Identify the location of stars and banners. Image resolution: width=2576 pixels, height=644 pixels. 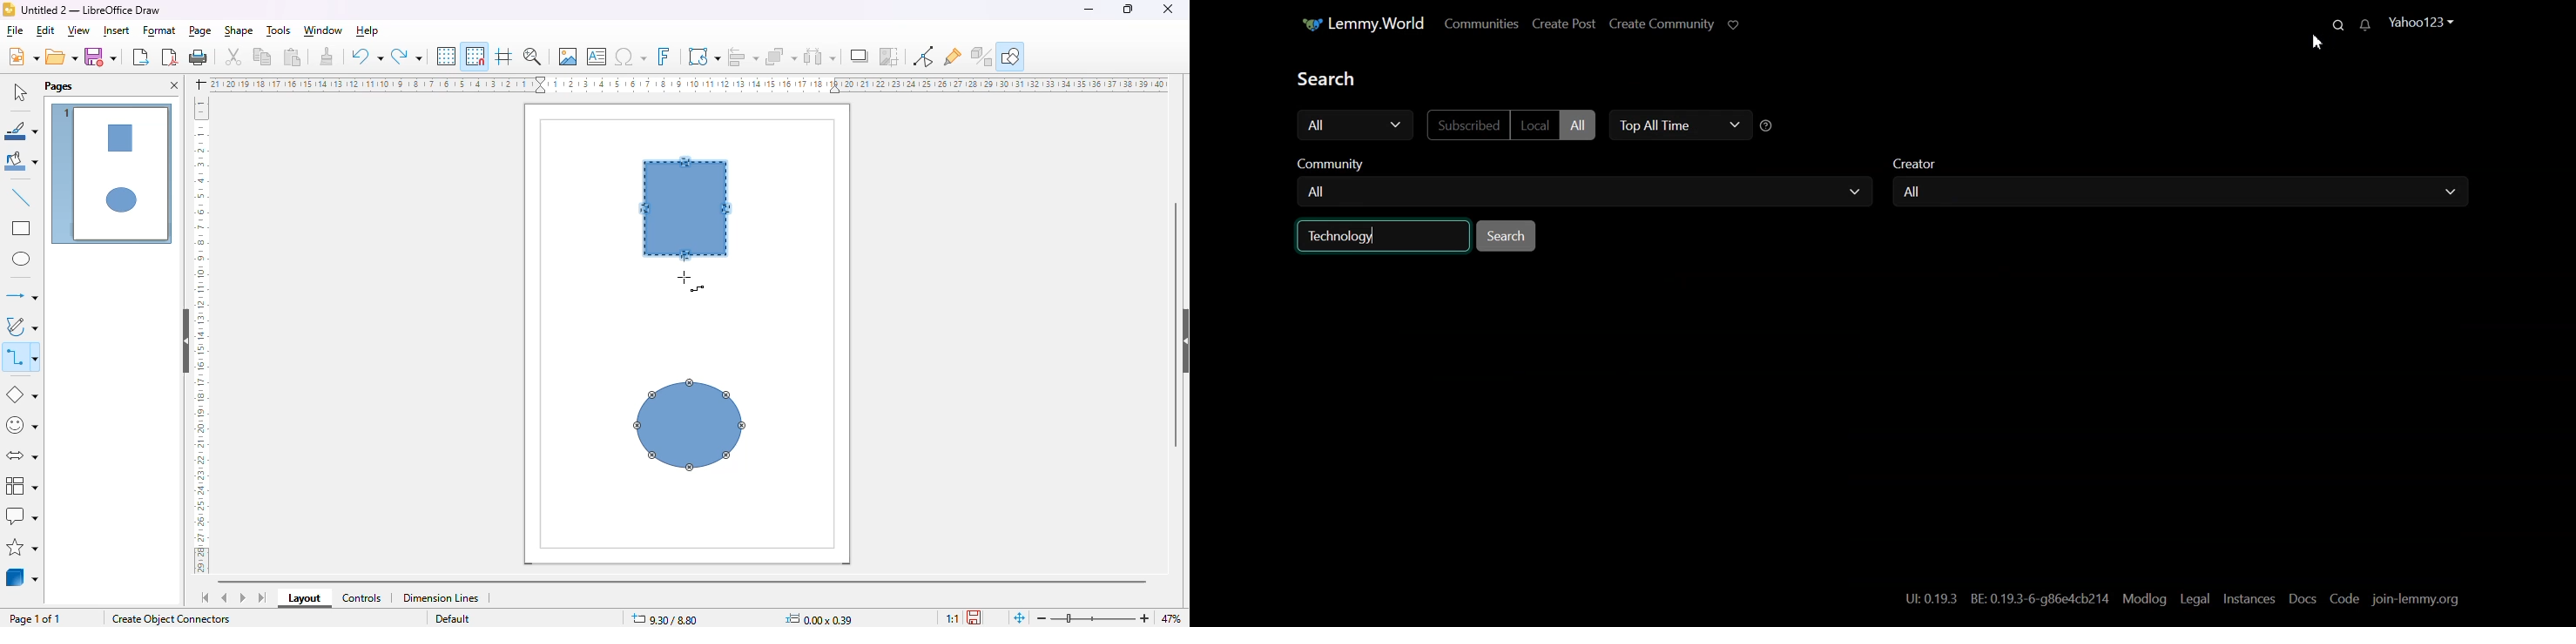
(24, 547).